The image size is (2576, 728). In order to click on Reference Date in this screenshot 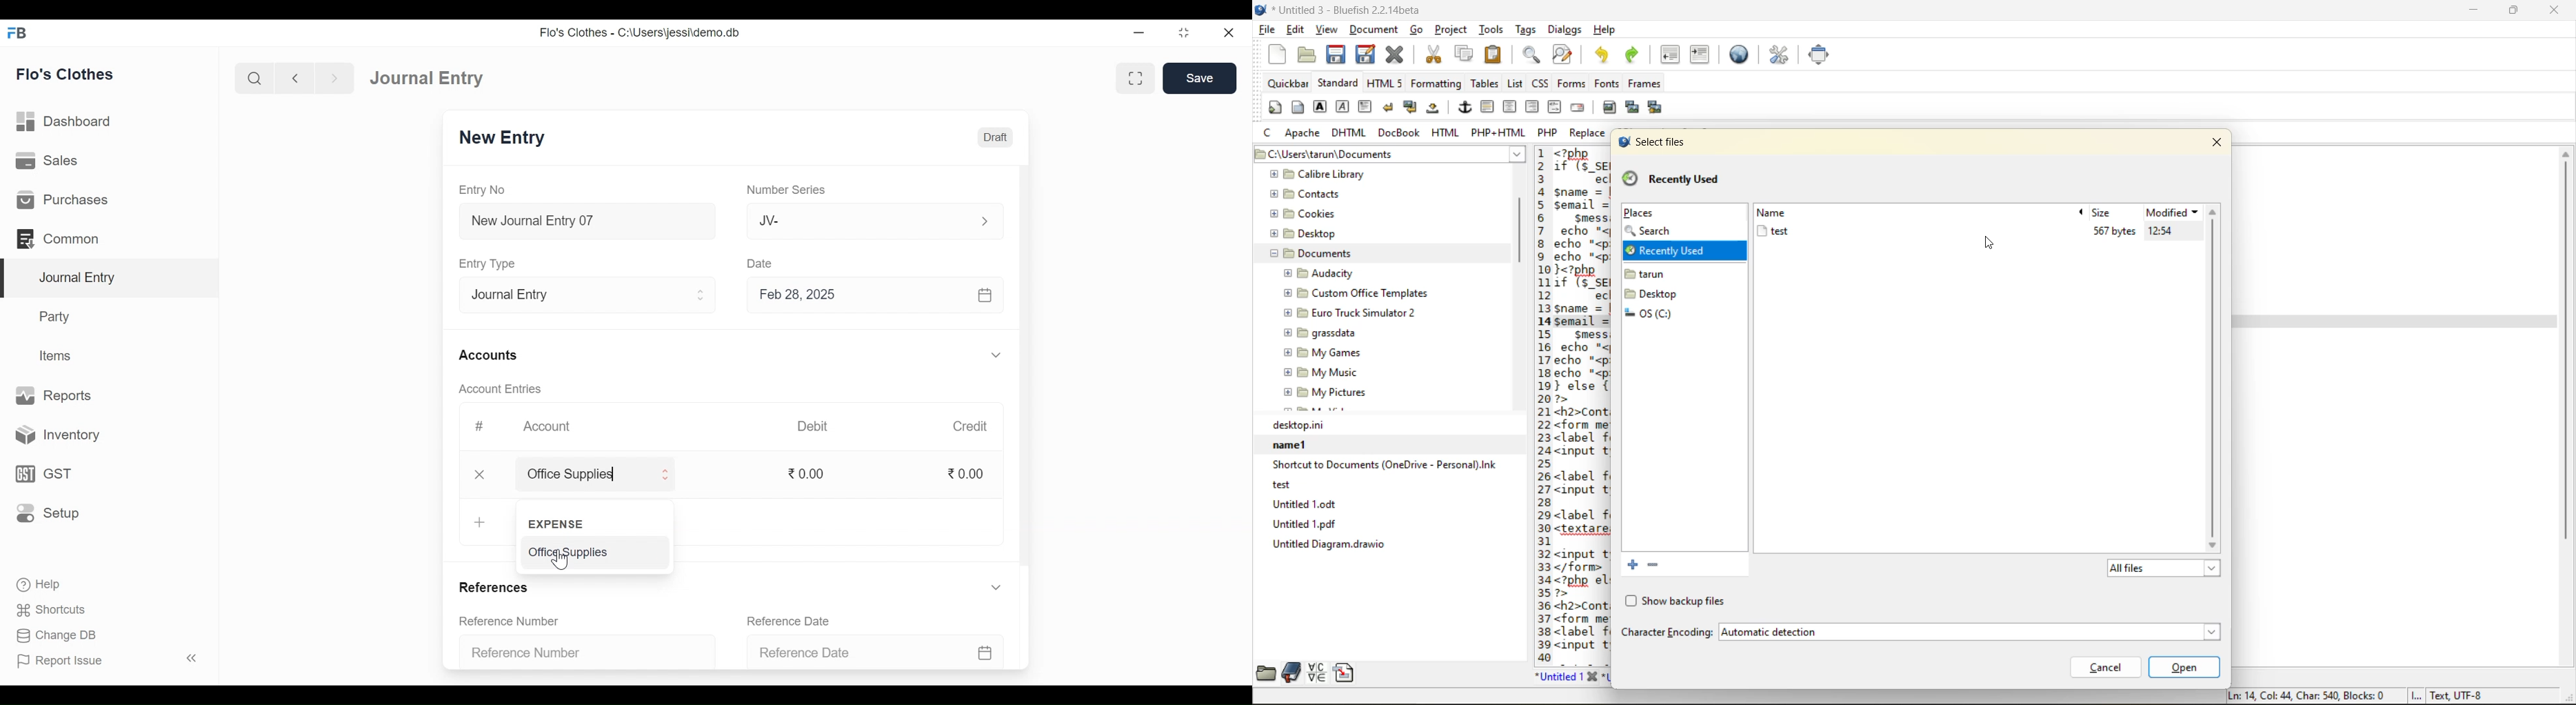, I will do `click(870, 653)`.